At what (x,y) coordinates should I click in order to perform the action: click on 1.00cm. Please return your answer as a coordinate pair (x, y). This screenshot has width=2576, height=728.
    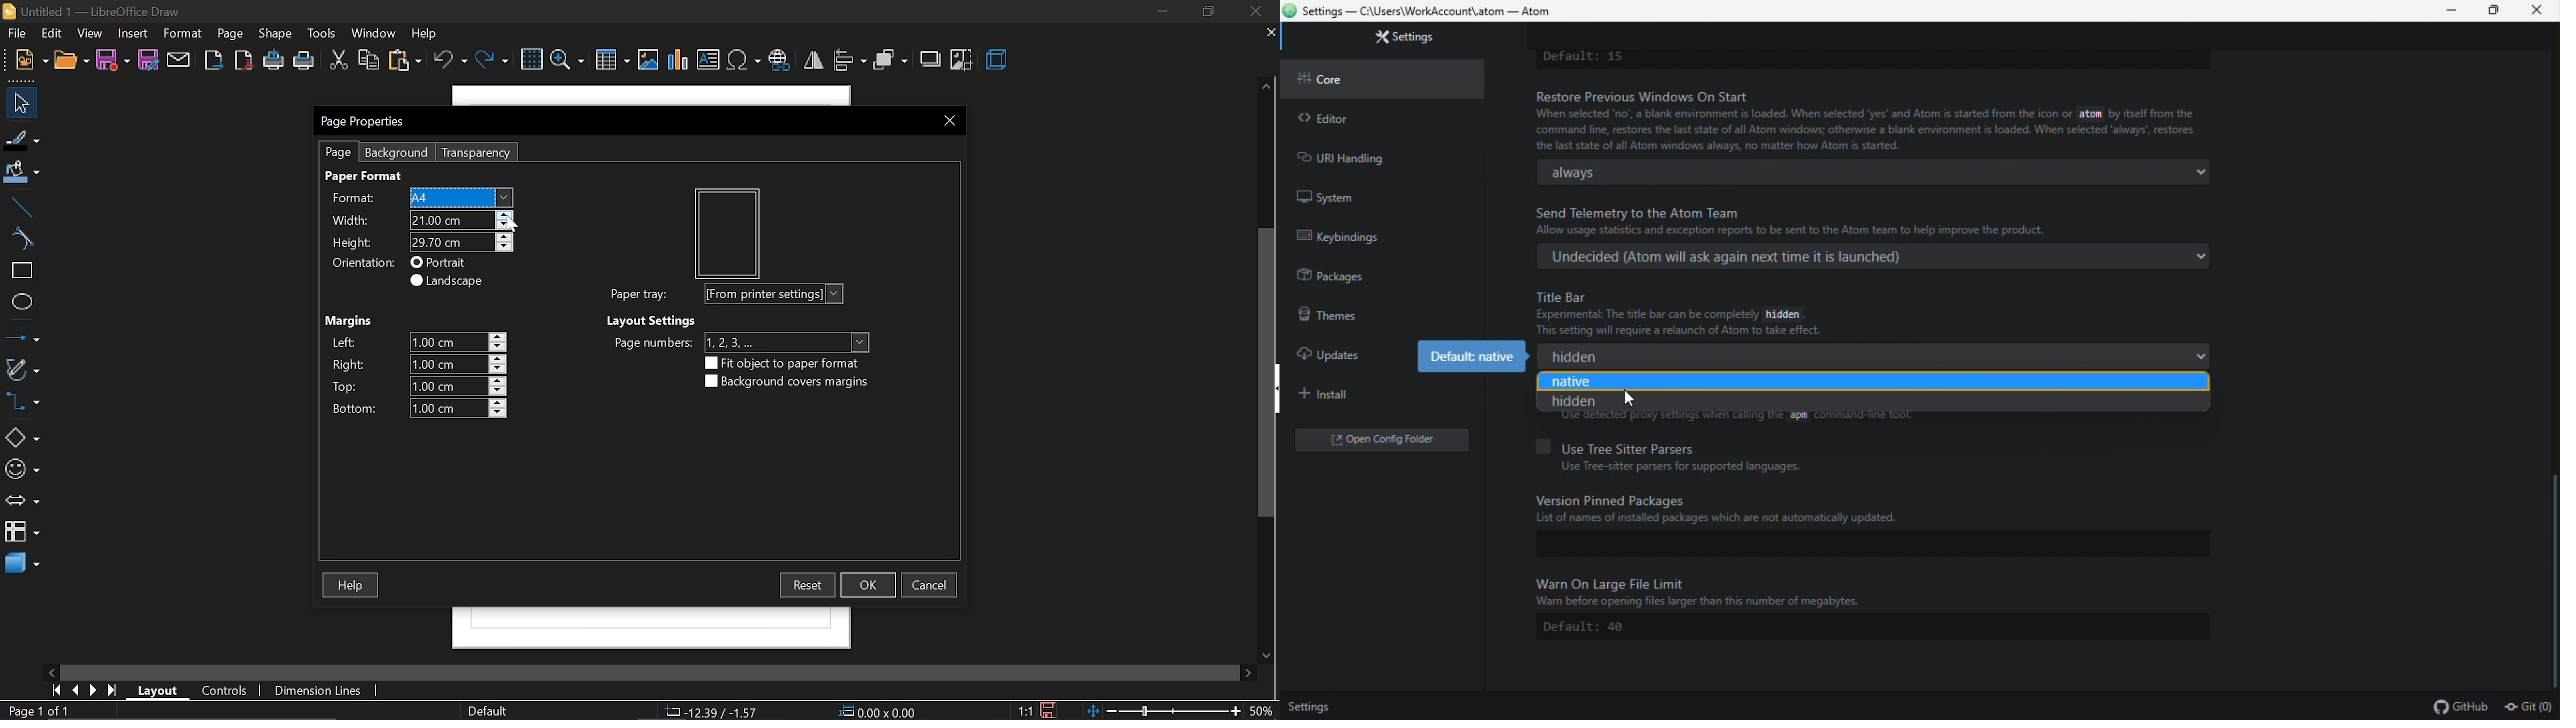
    Looking at the image, I should click on (456, 364).